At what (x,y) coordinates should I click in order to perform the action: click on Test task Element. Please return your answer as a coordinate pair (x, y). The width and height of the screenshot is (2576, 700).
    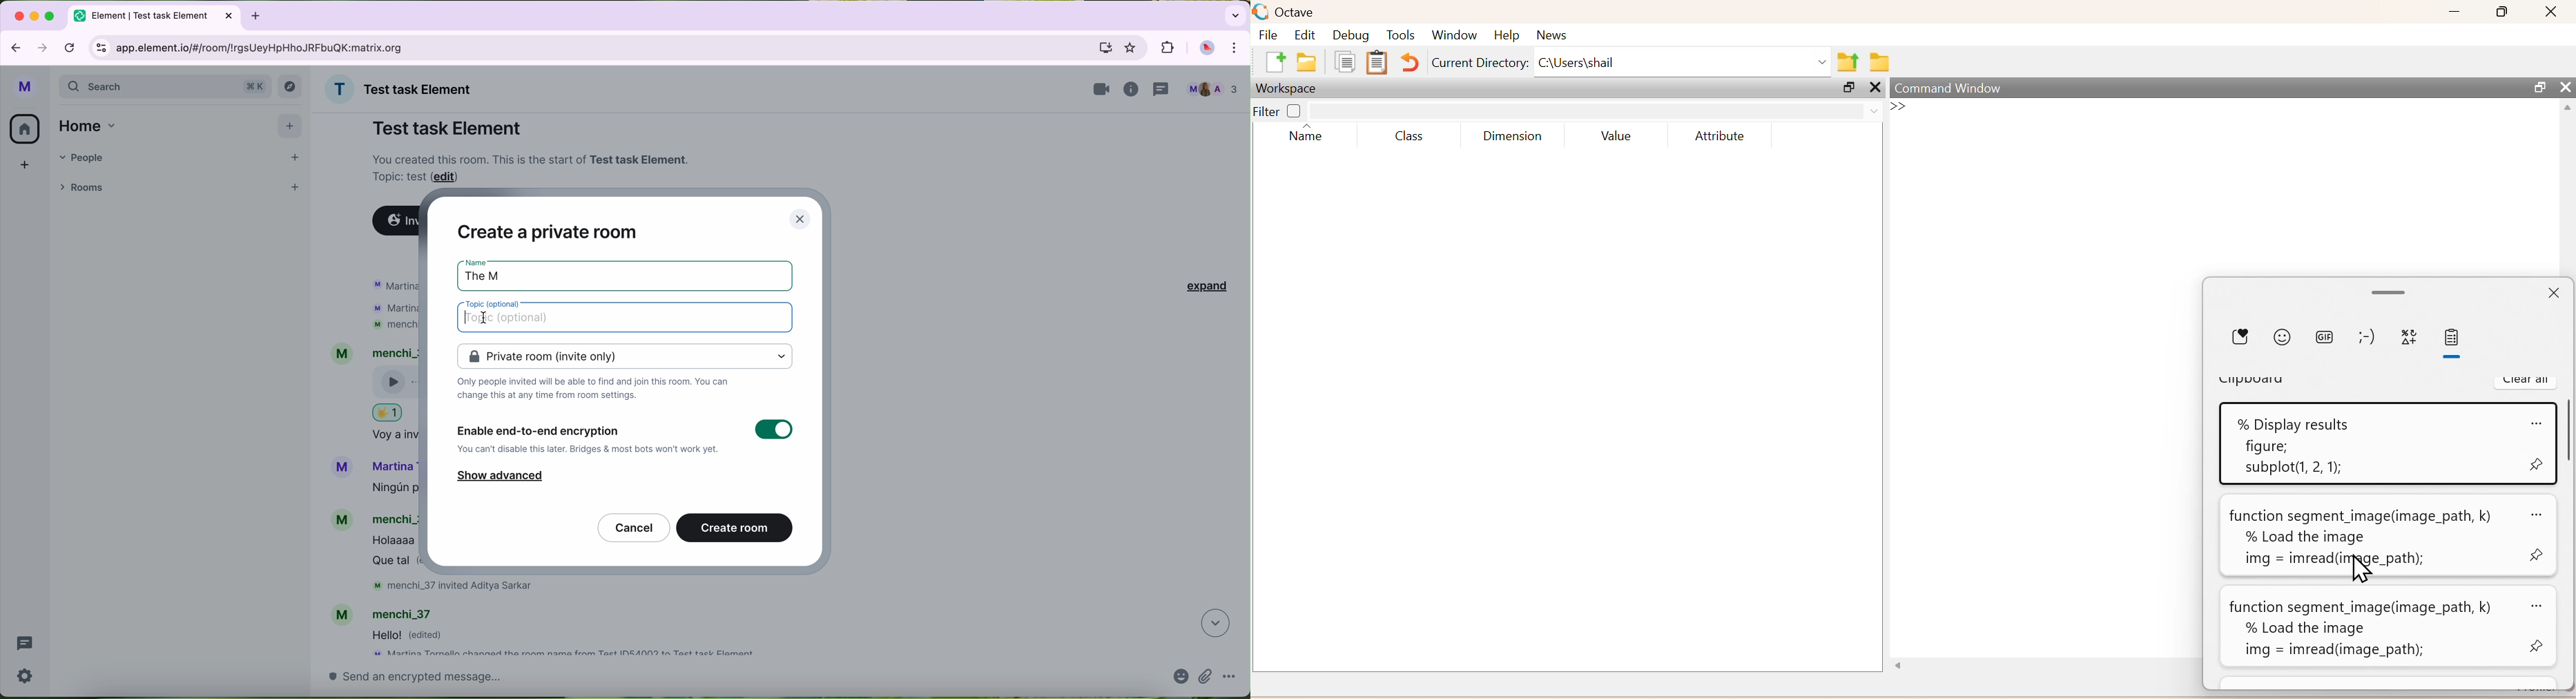
    Looking at the image, I should click on (447, 128).